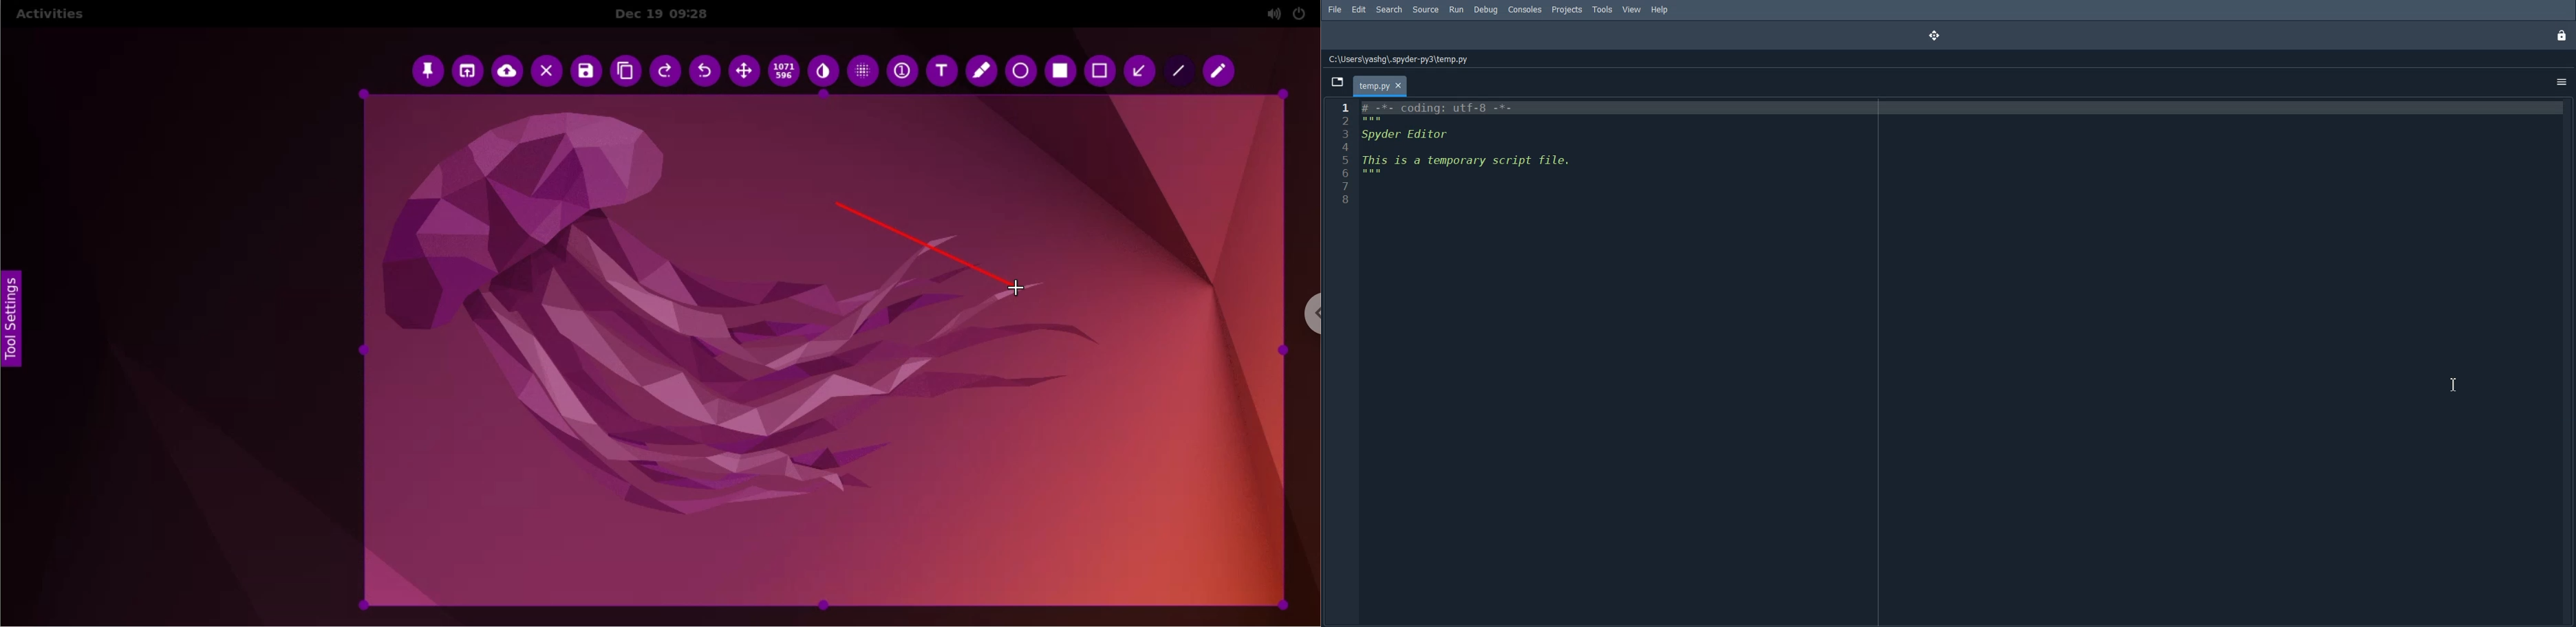 The width and height of the screenshot is (2576, 644). Describe the element at coordinates (2561, 81) in the screenshot. I see `Option` at that location.